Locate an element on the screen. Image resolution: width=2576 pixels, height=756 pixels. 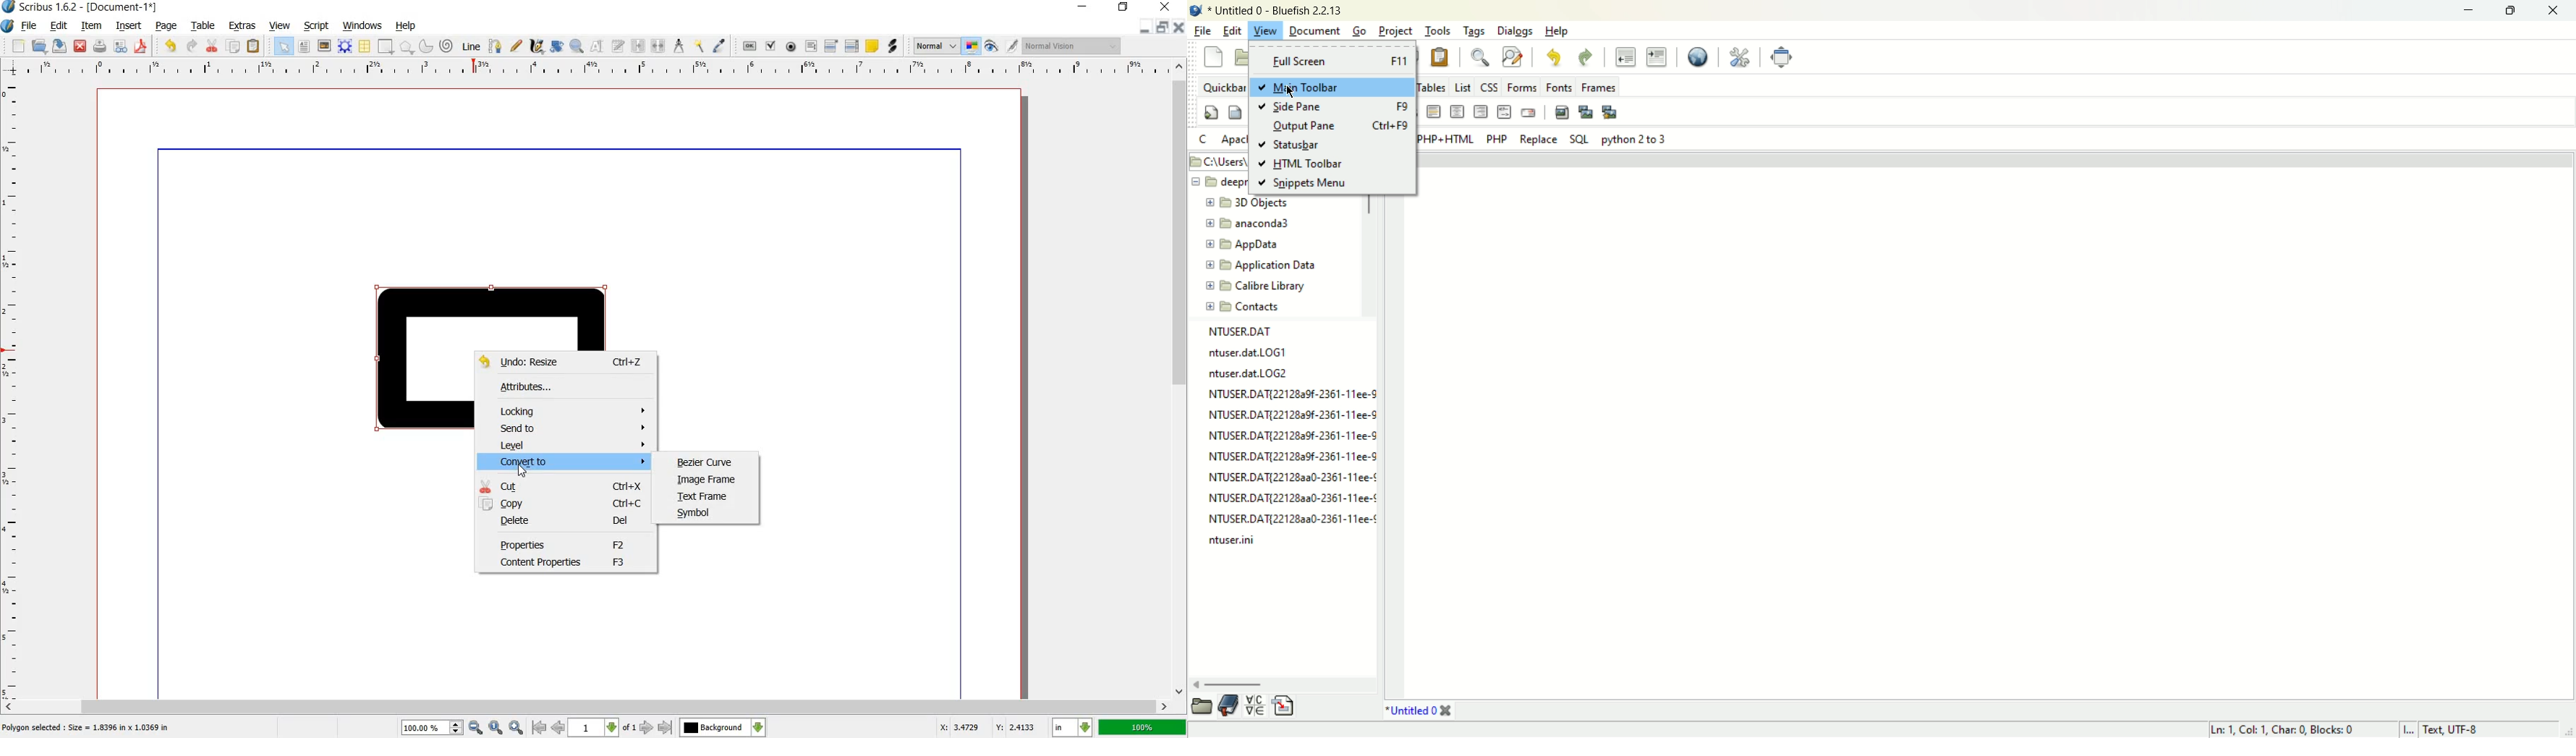
paste is located at coordinates (1440, 56).